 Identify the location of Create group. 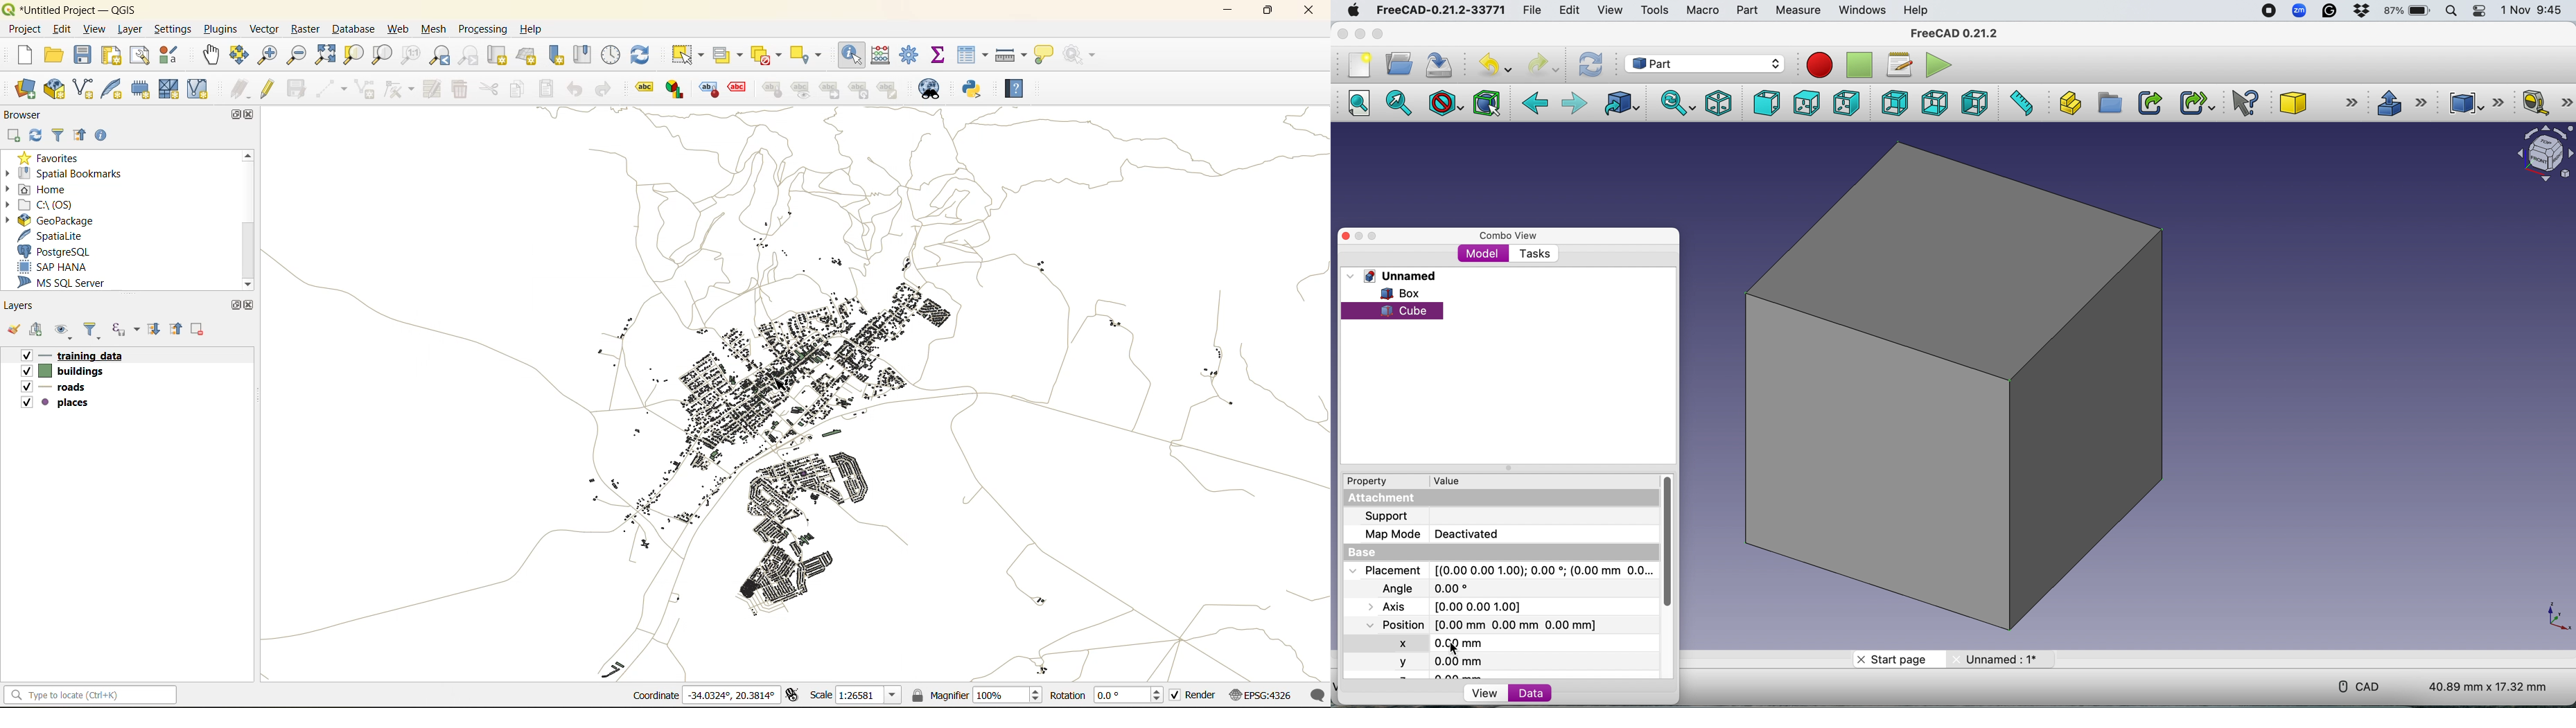
(2109, 103).